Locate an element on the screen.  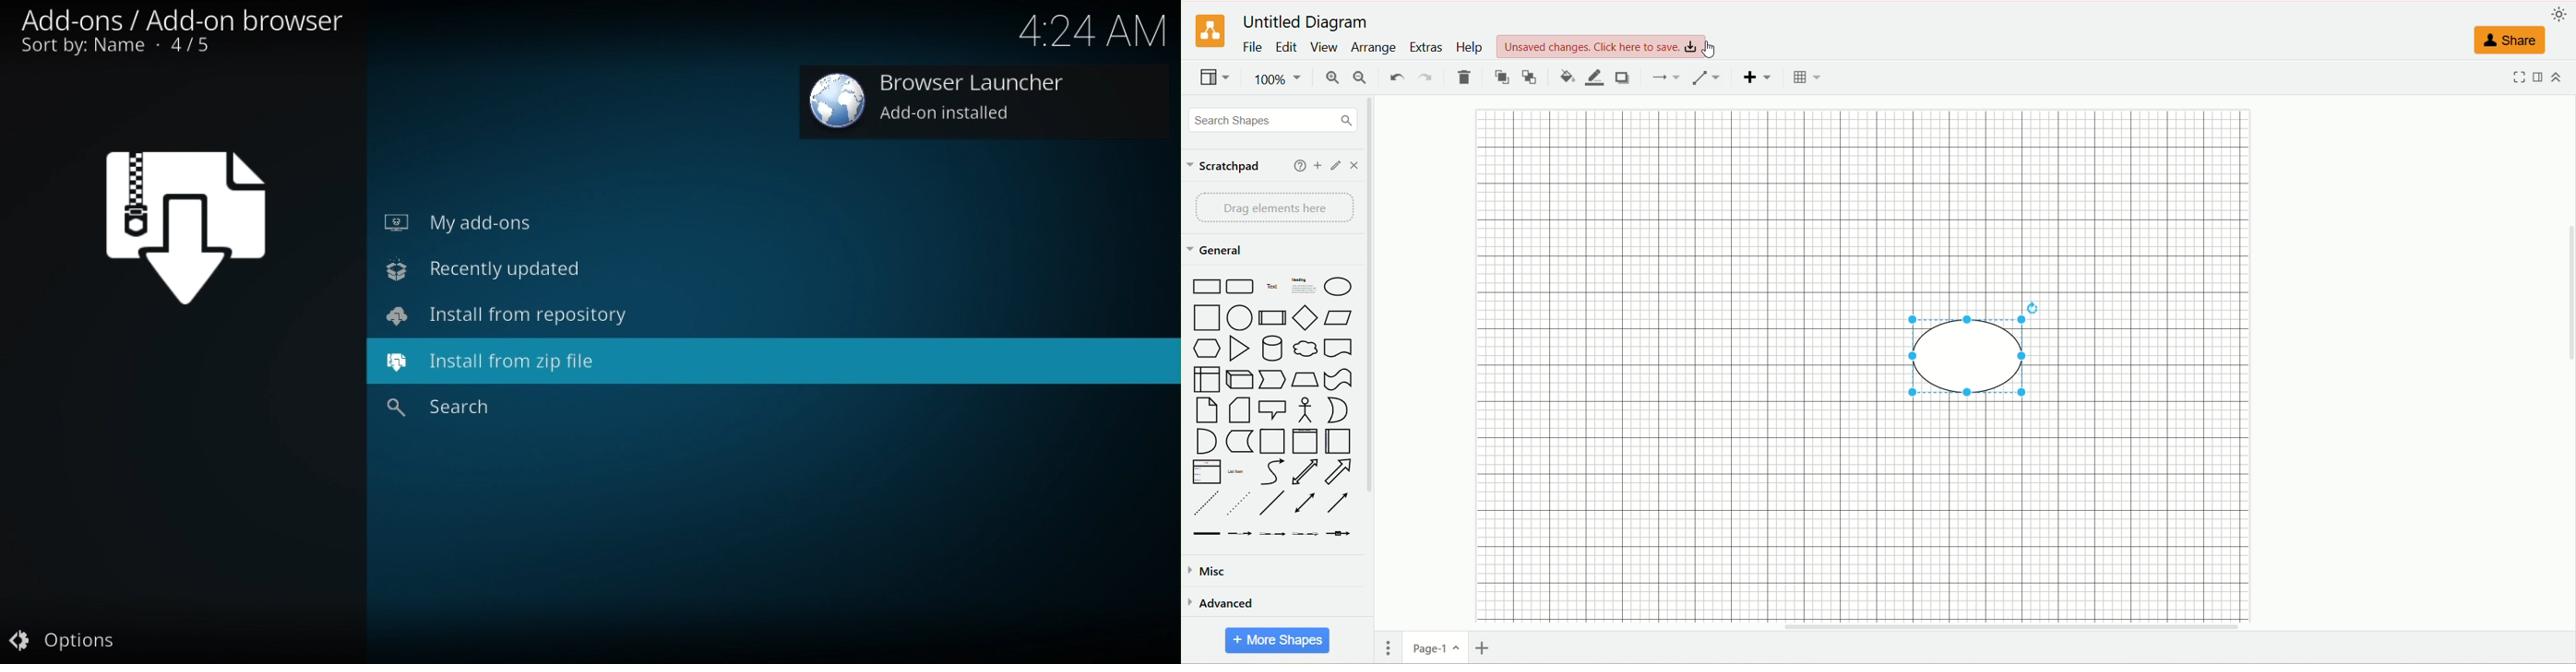
triangle is located at coordinates (1238, 347).